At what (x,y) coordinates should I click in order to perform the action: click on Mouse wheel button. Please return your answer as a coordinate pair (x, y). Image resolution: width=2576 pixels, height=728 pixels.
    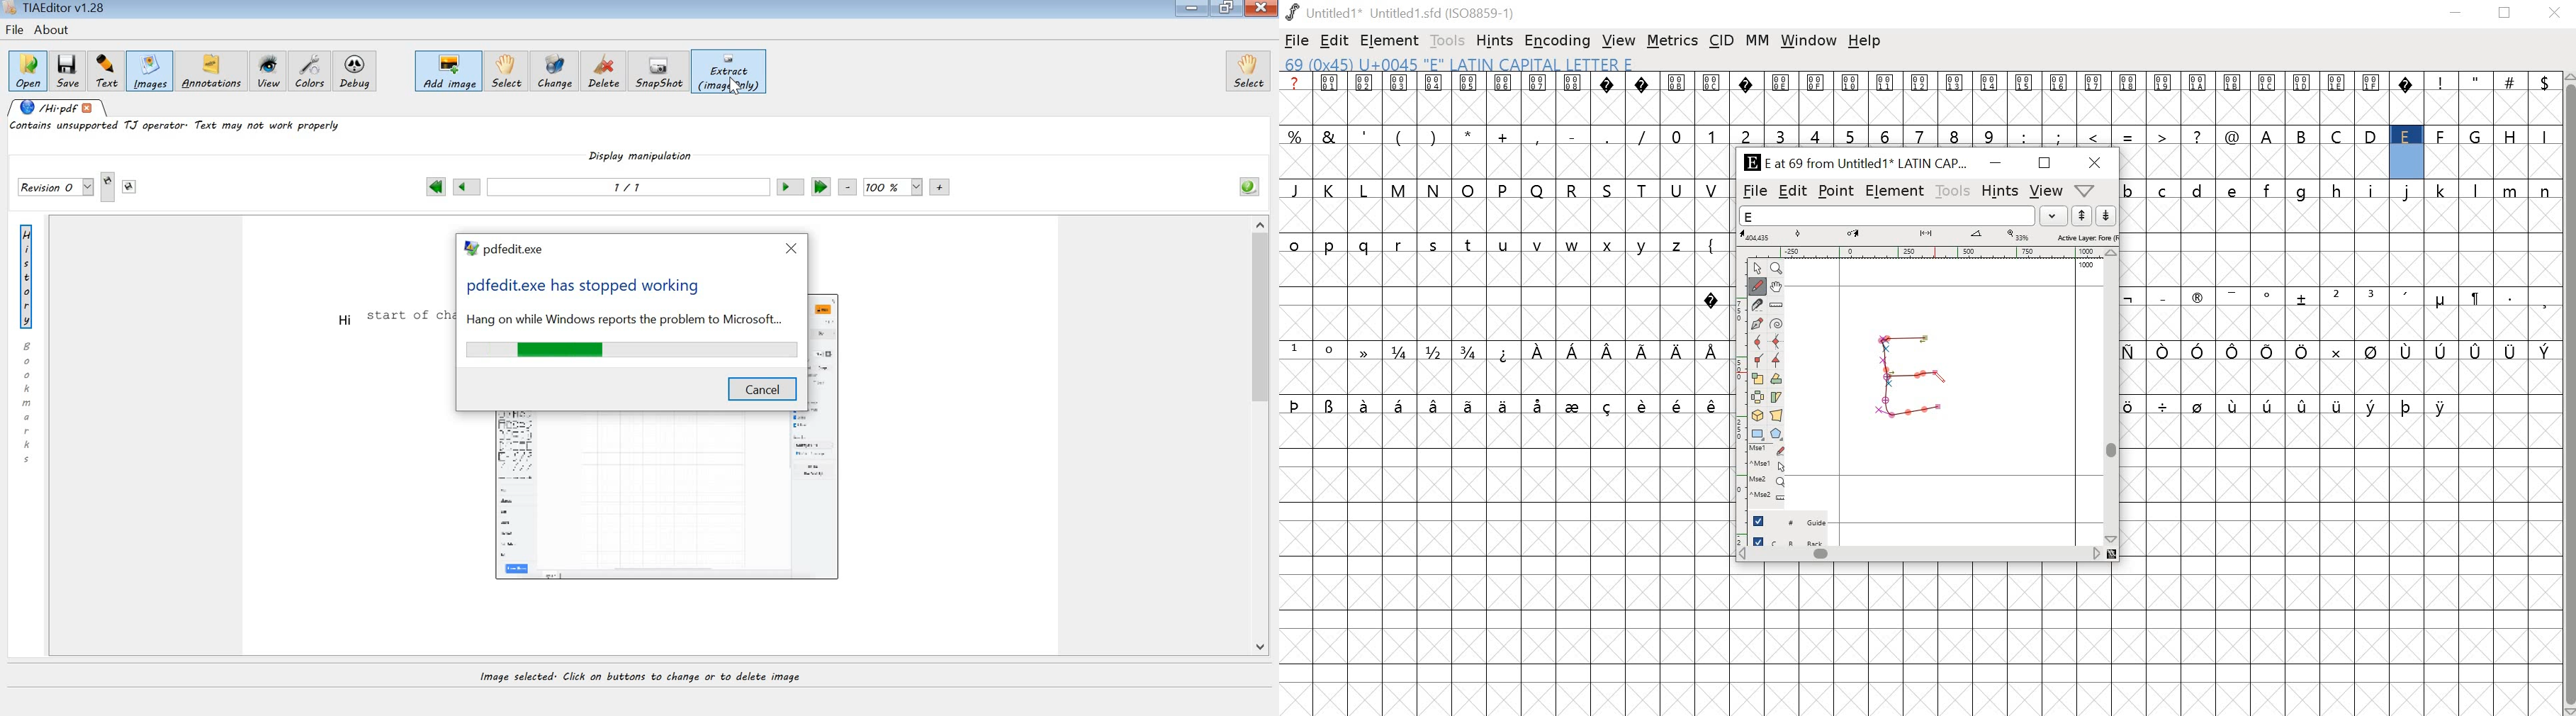
    Looking at the image, I should click on (1767, 481).